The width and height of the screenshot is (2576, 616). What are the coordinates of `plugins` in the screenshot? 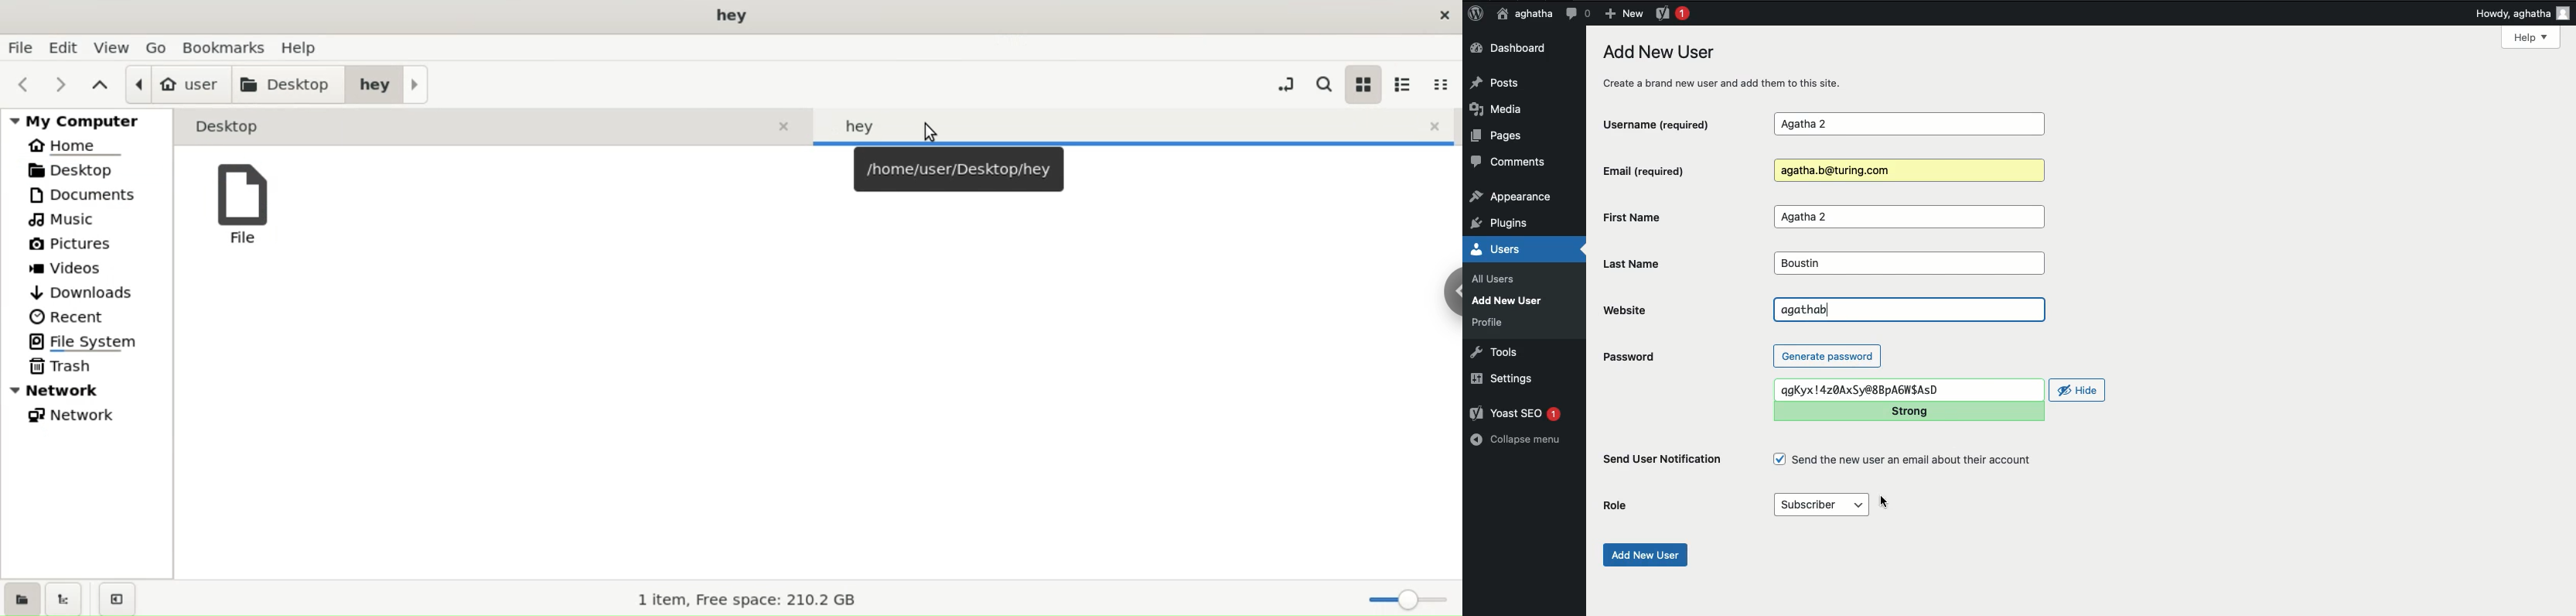 It's located at (1507, 224).